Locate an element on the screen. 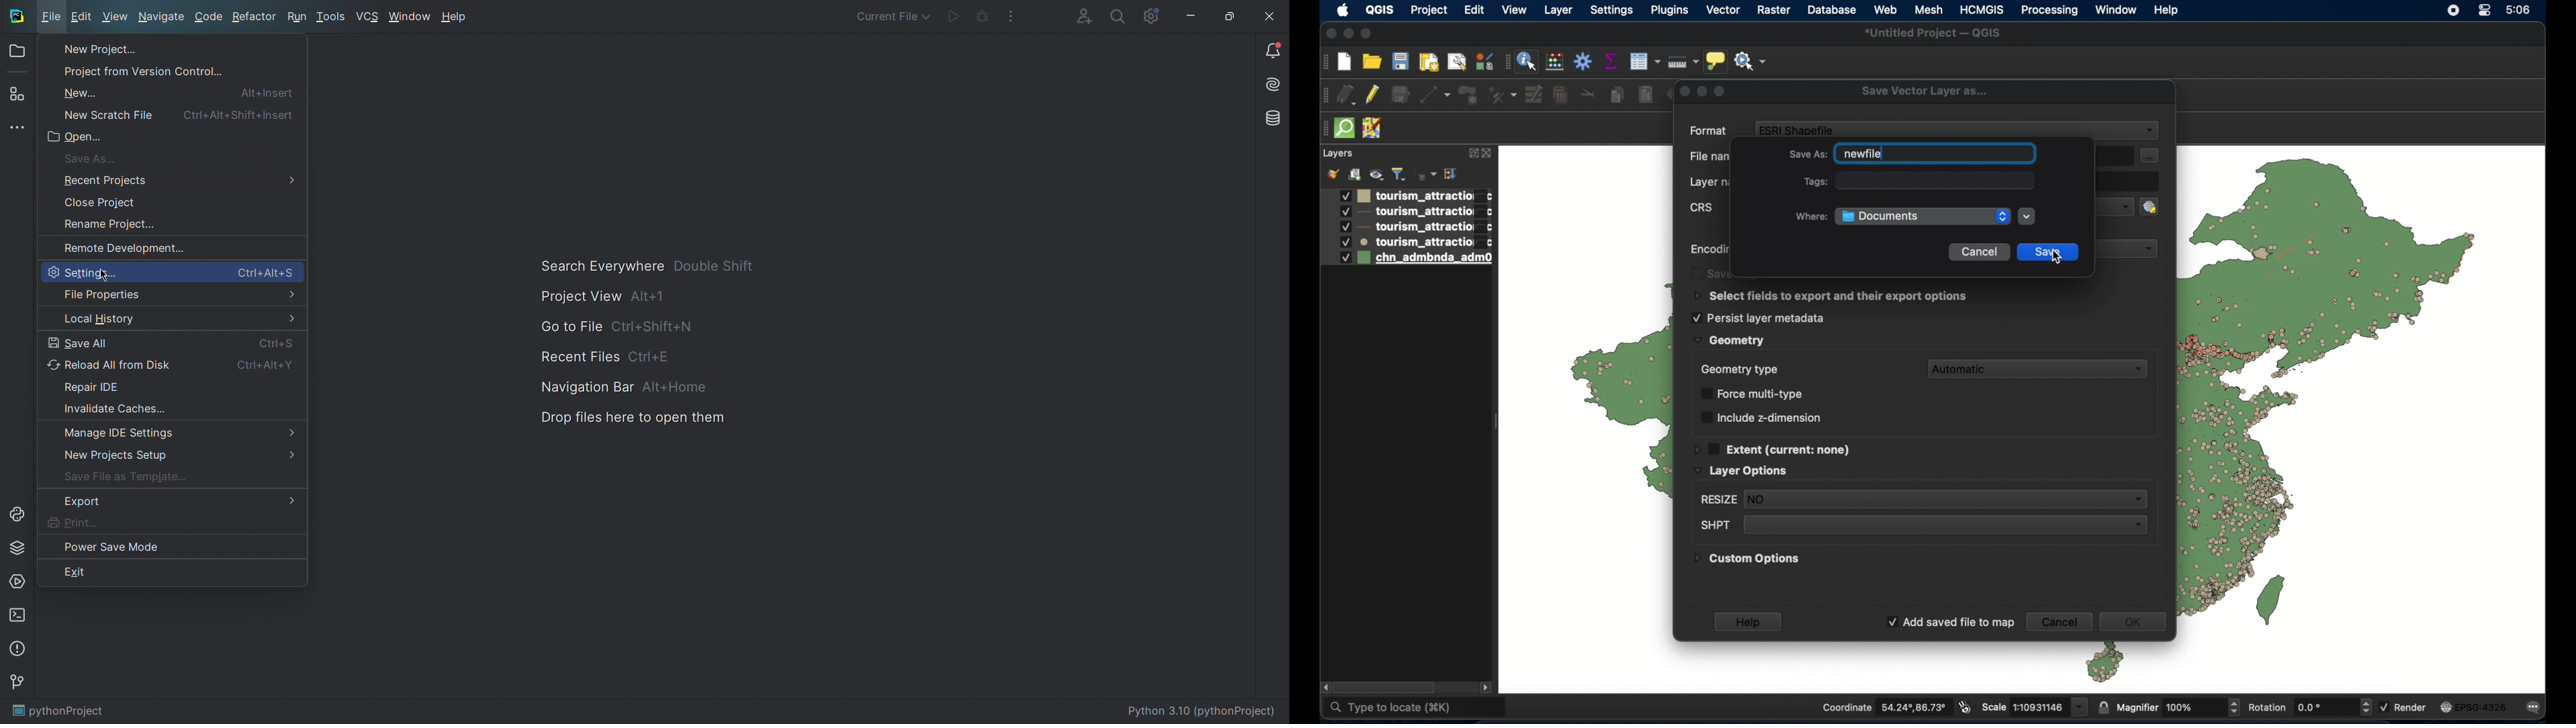 This screenshot has height=728, width=2576. layer1 is located at coordinates (1407, 196).